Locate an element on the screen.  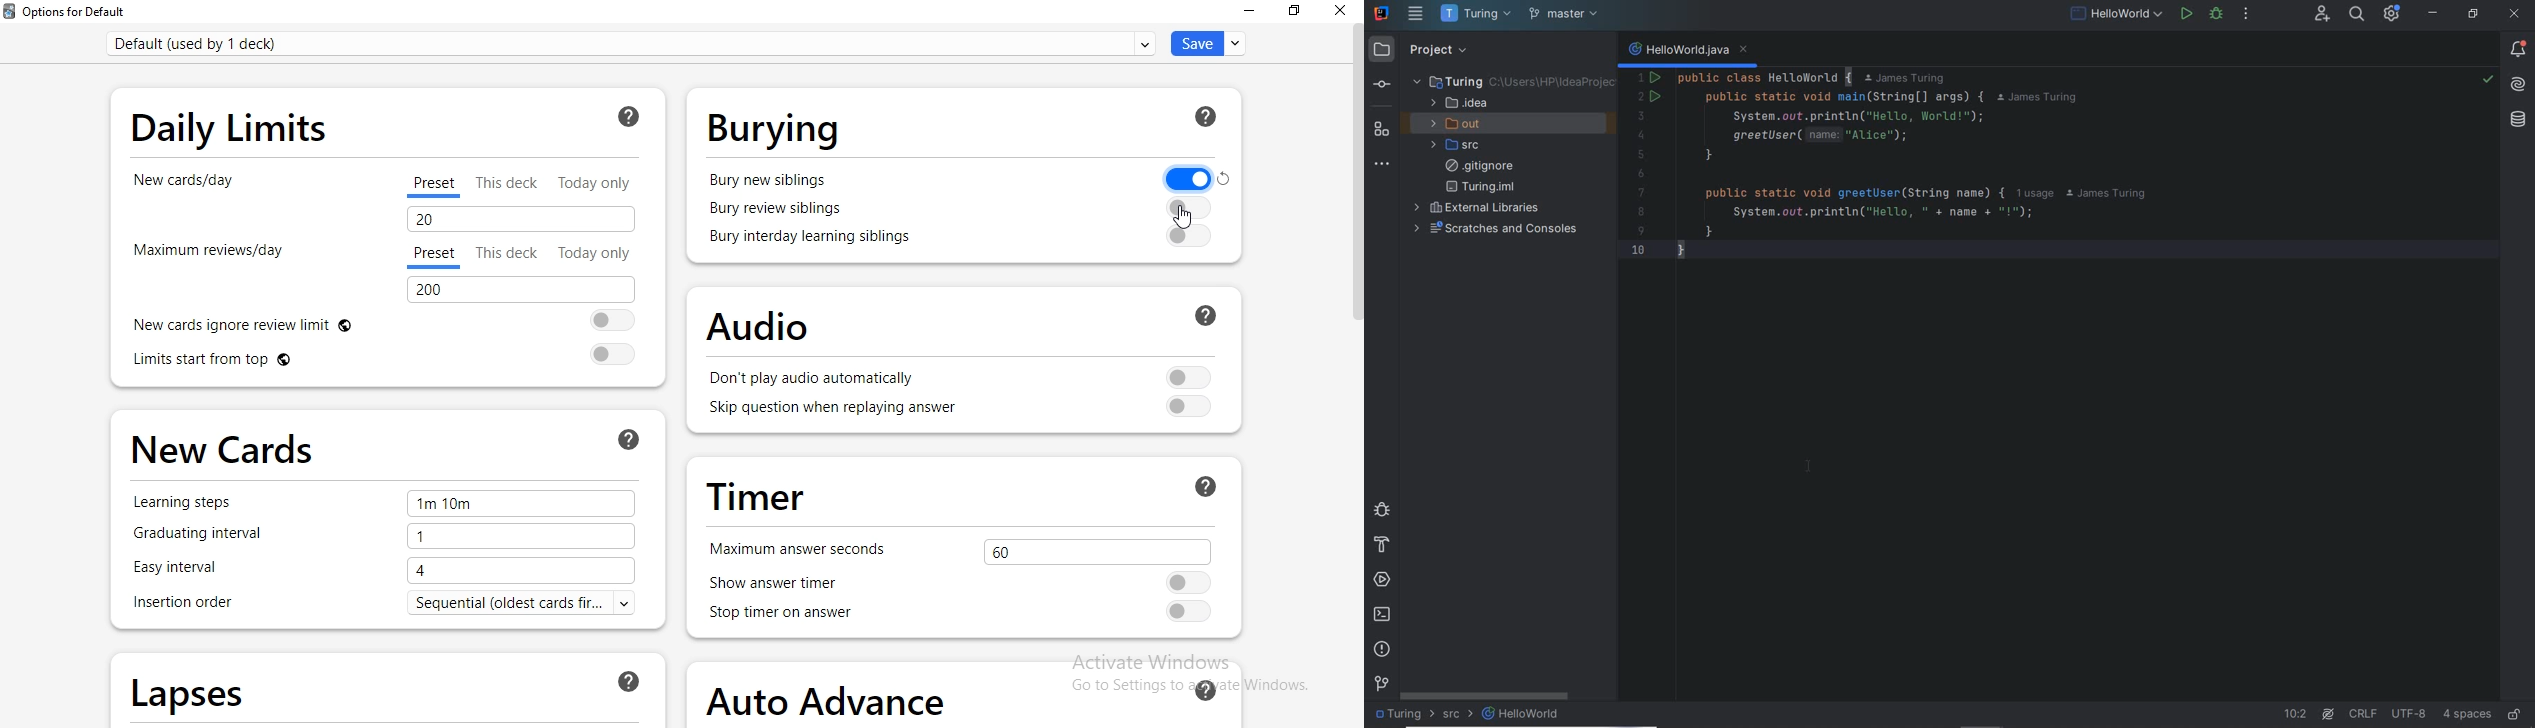
60 is located at coordinates (1094, 549).